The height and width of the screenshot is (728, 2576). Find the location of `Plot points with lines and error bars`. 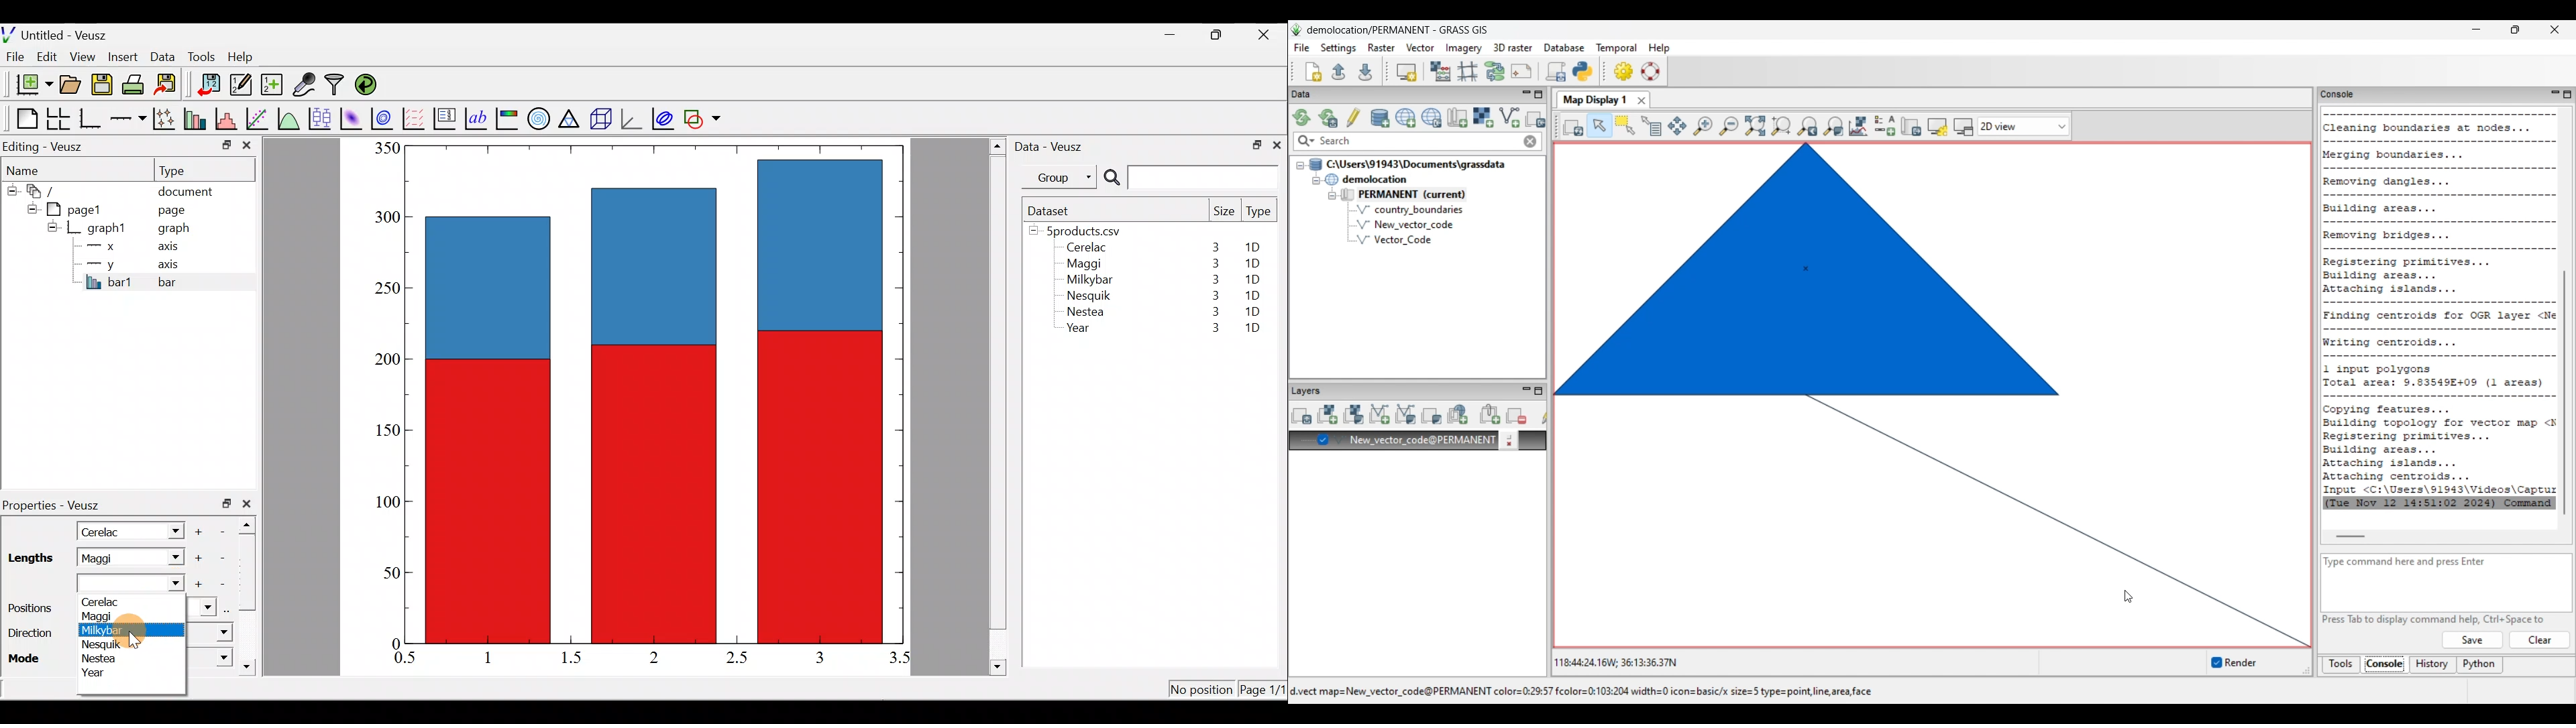

Plot points with lines and error bars is located at coordinates (166, 119).